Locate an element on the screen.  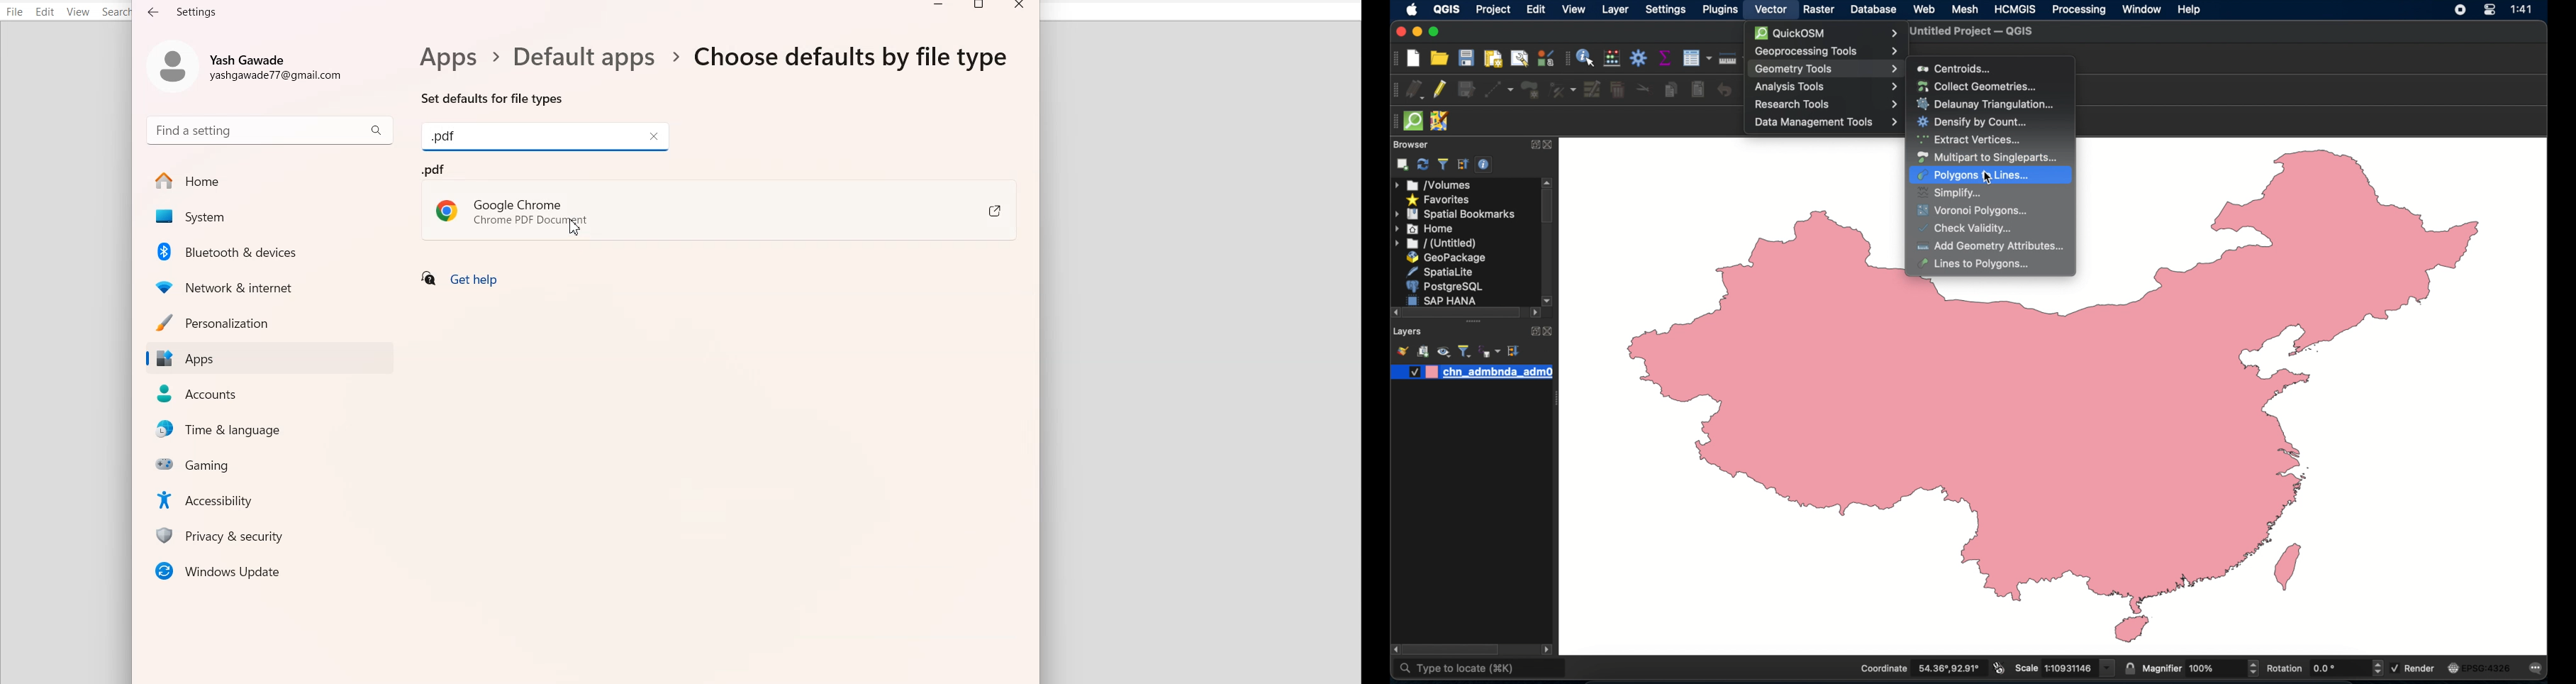
Minimize is located at coordinates (939, 7).